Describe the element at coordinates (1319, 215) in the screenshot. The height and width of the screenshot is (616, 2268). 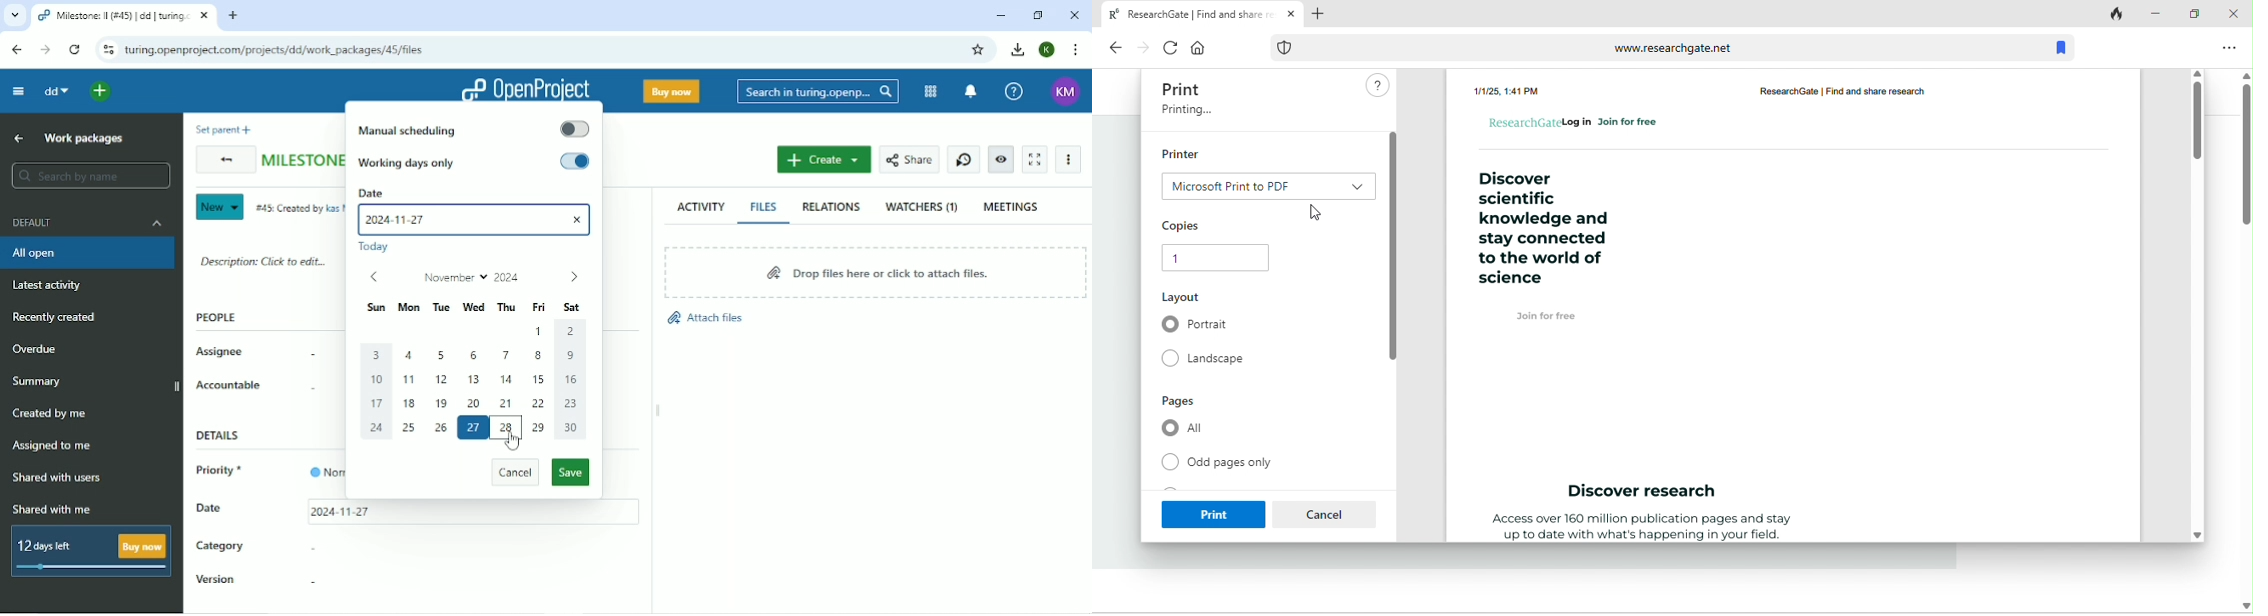
I see `cursor movement` at that location.